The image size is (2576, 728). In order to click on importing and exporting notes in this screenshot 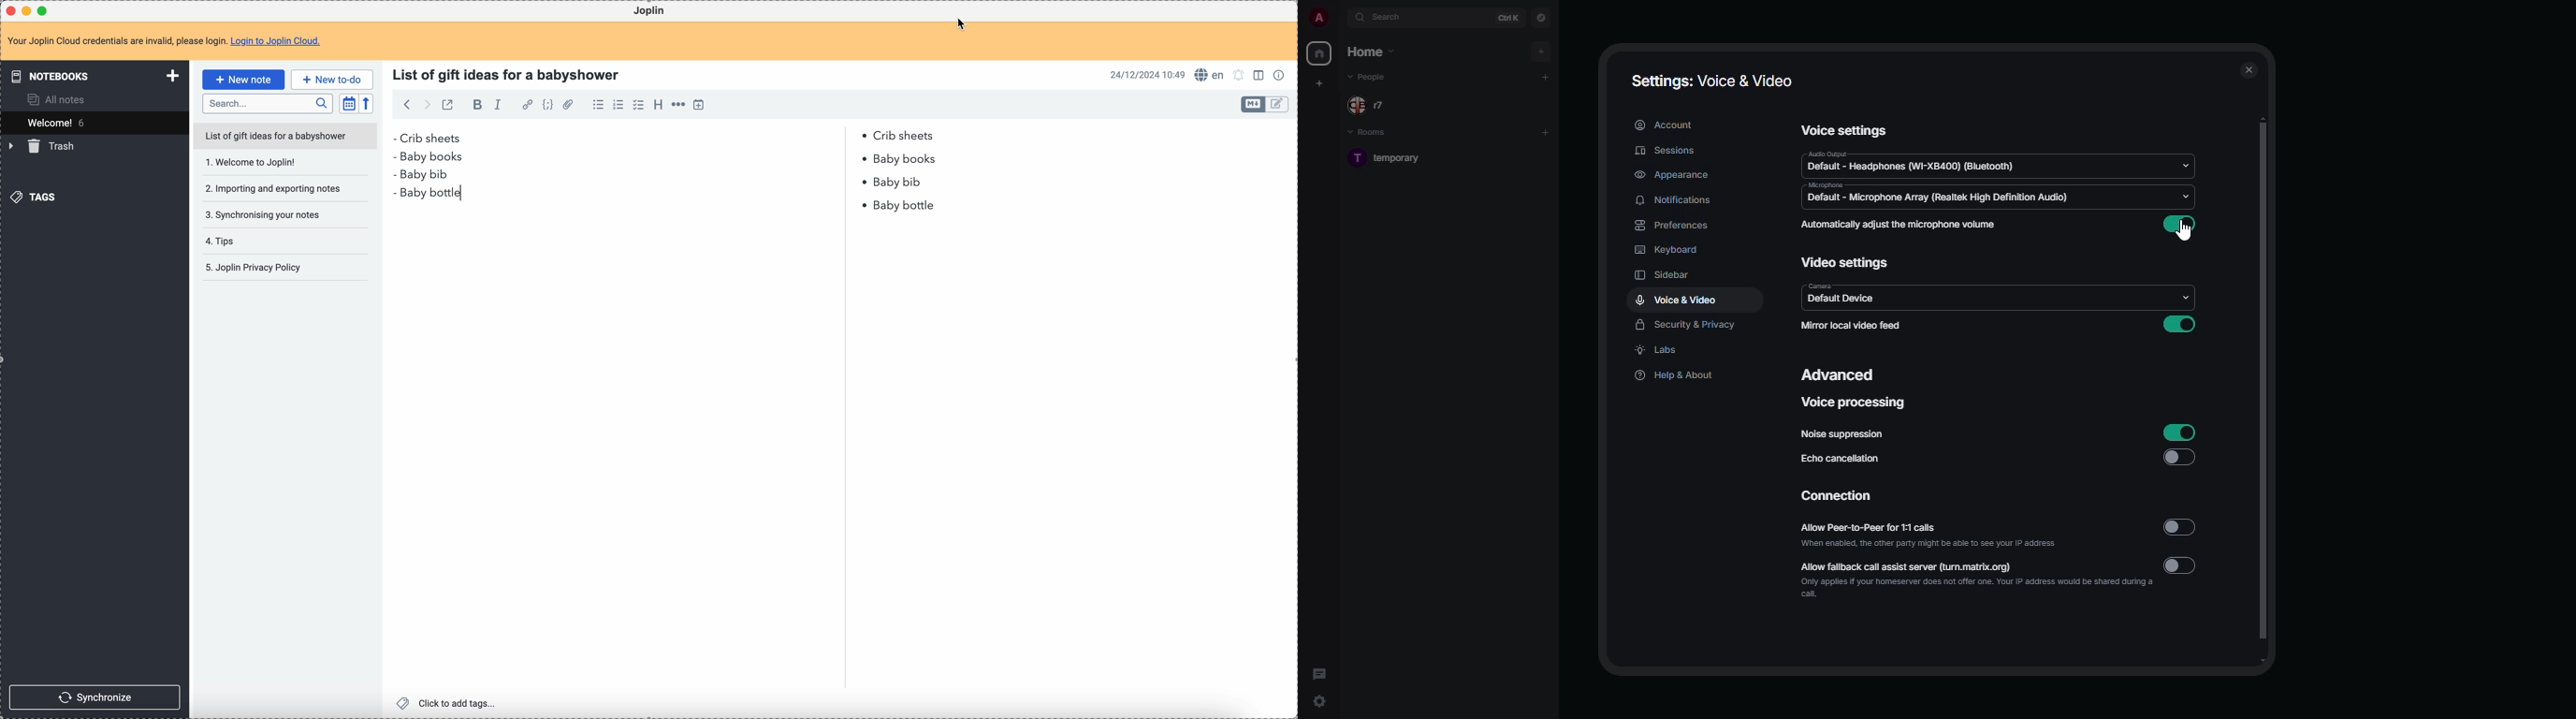, I will do `click(273, 188)`.